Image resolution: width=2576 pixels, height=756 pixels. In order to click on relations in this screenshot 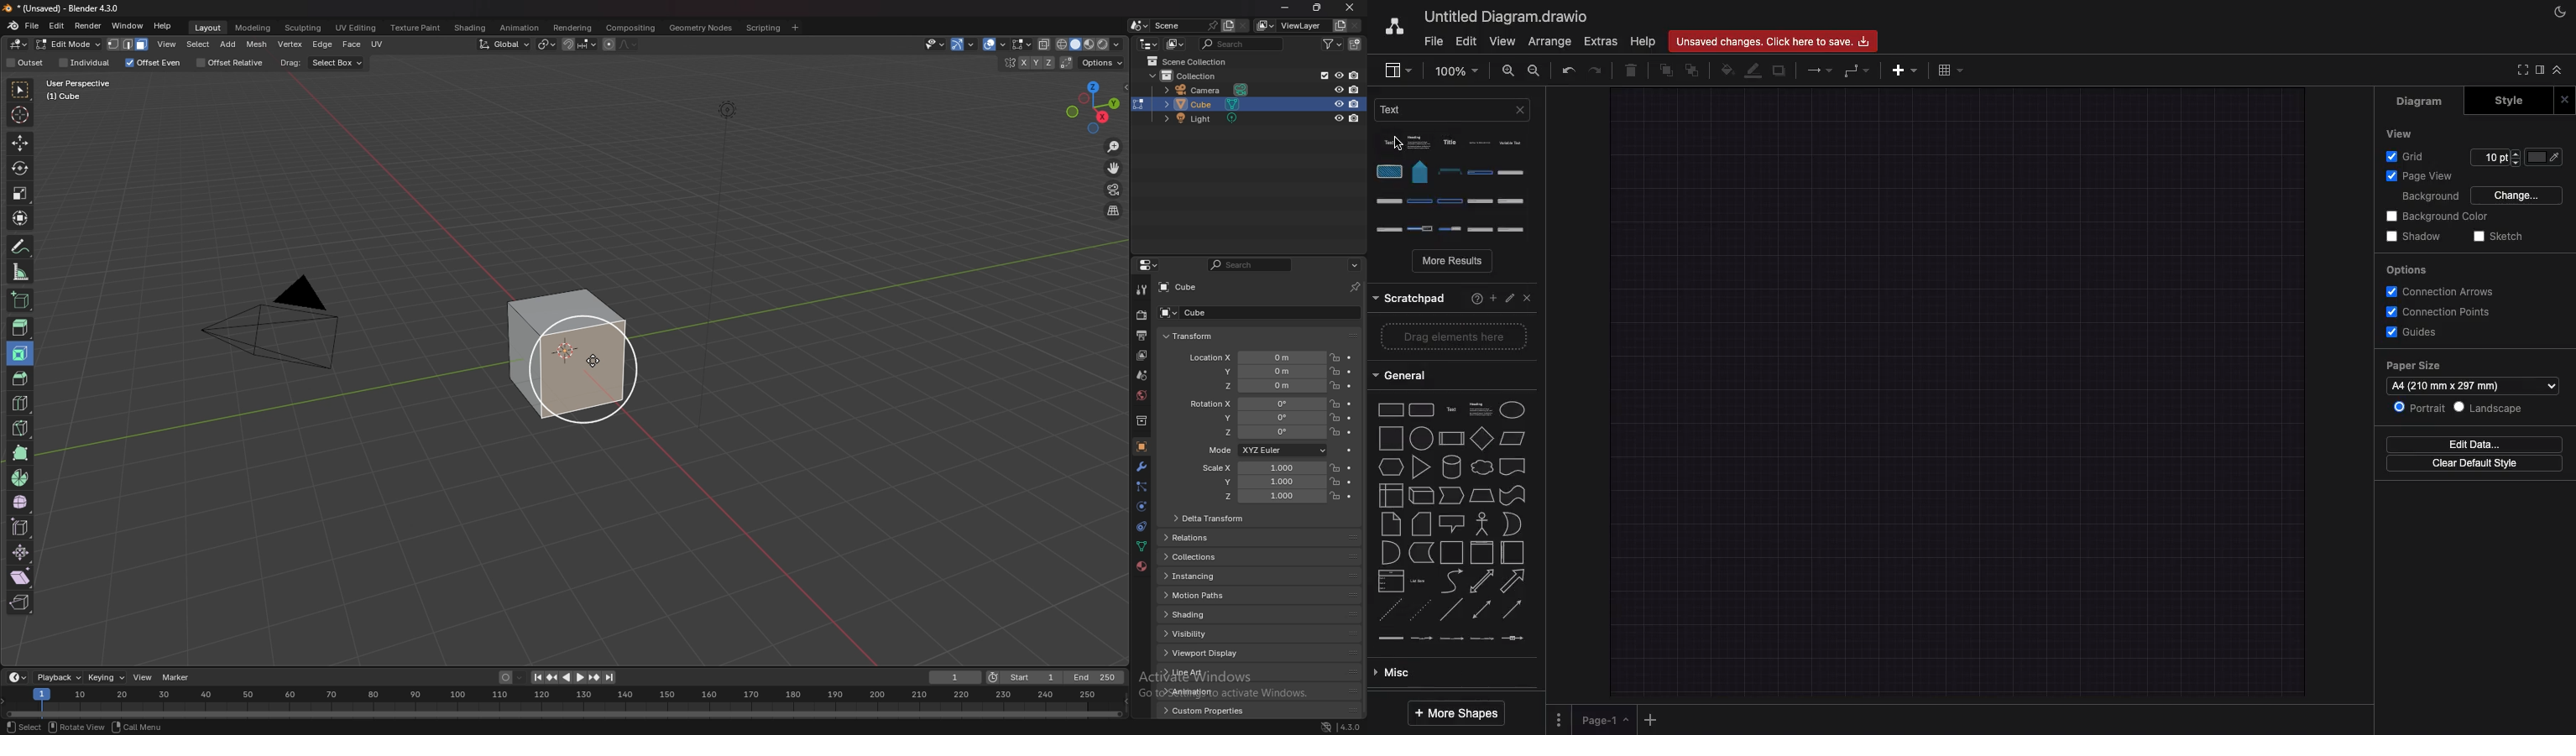, I will do `click(1195, 538)`.